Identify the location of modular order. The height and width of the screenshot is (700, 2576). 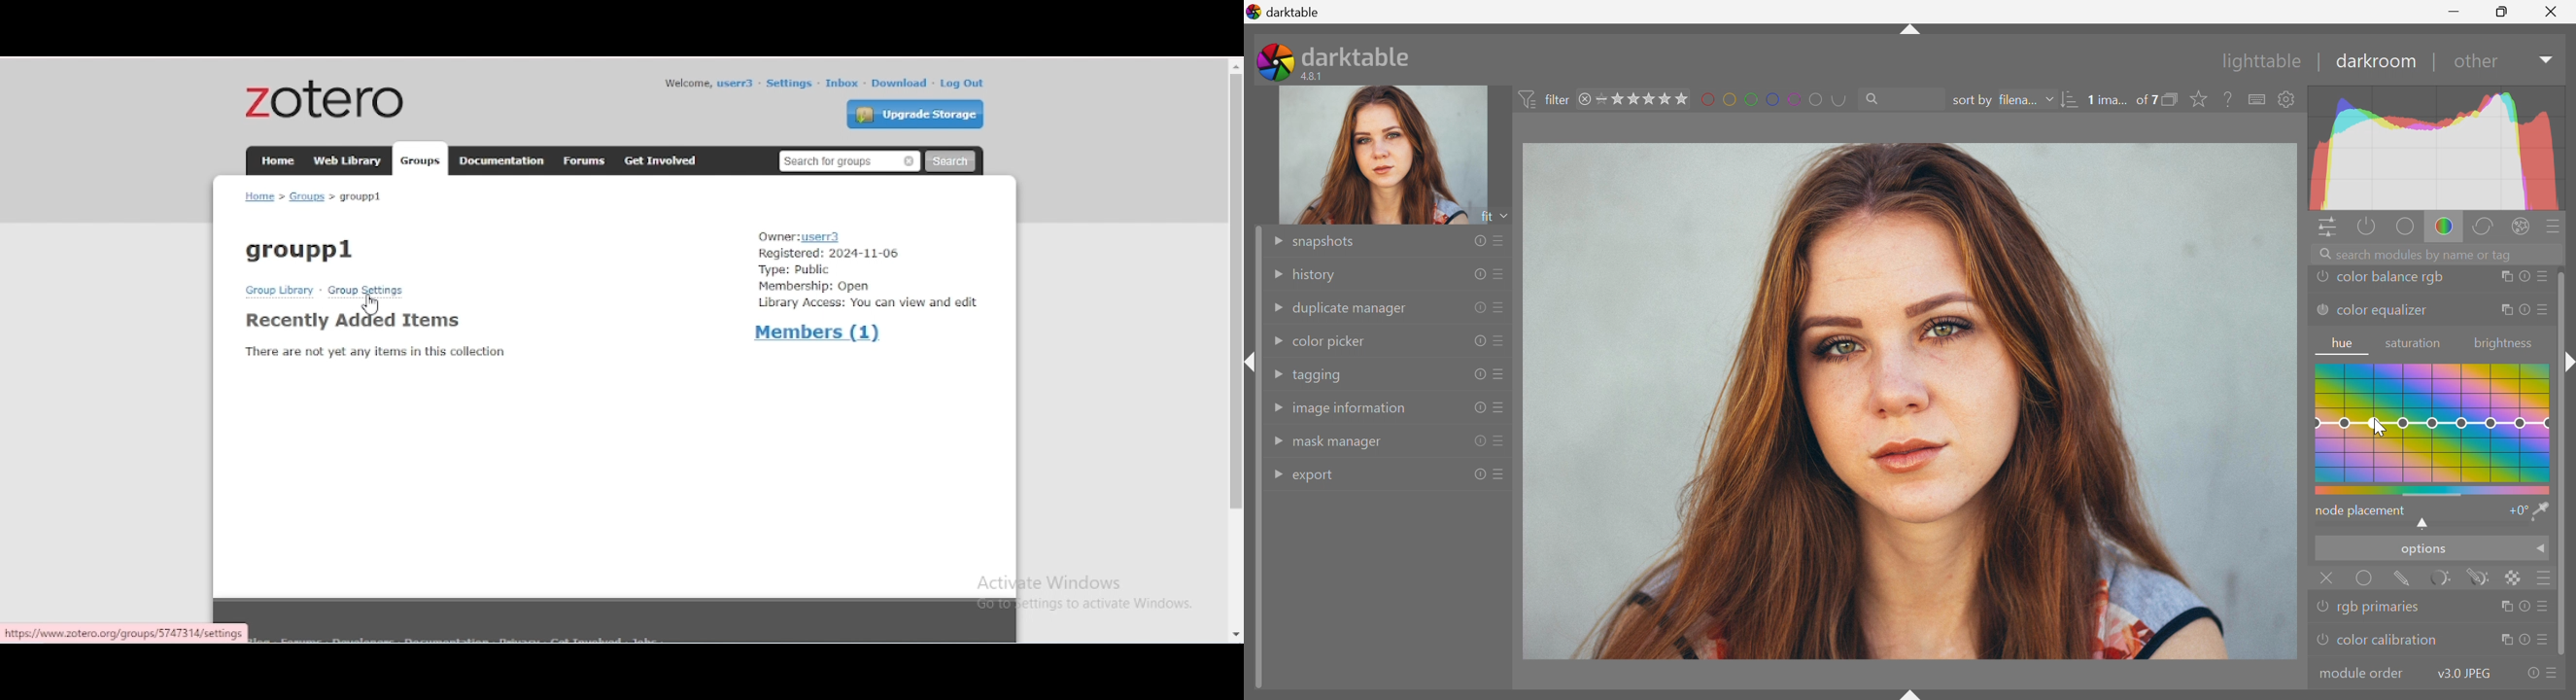
(2363, 672).